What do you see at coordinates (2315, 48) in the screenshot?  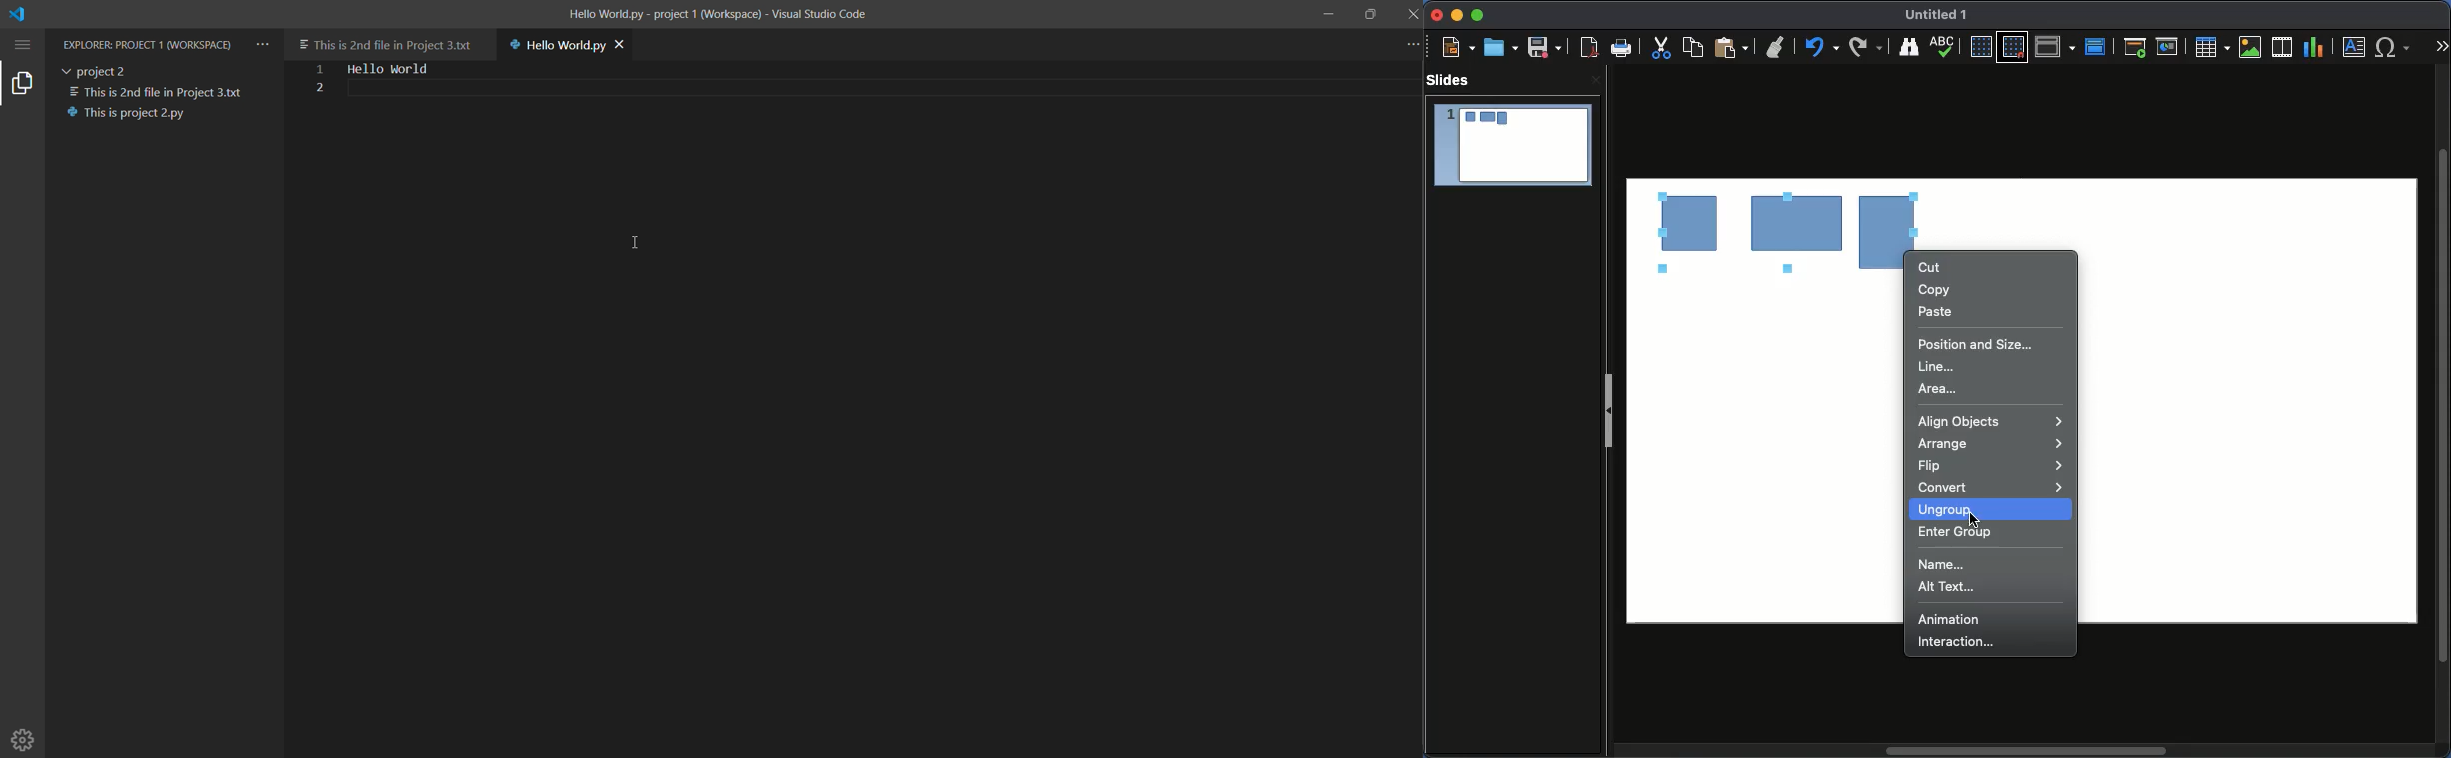 I see `Chart` at bounding box center [2315, 48].